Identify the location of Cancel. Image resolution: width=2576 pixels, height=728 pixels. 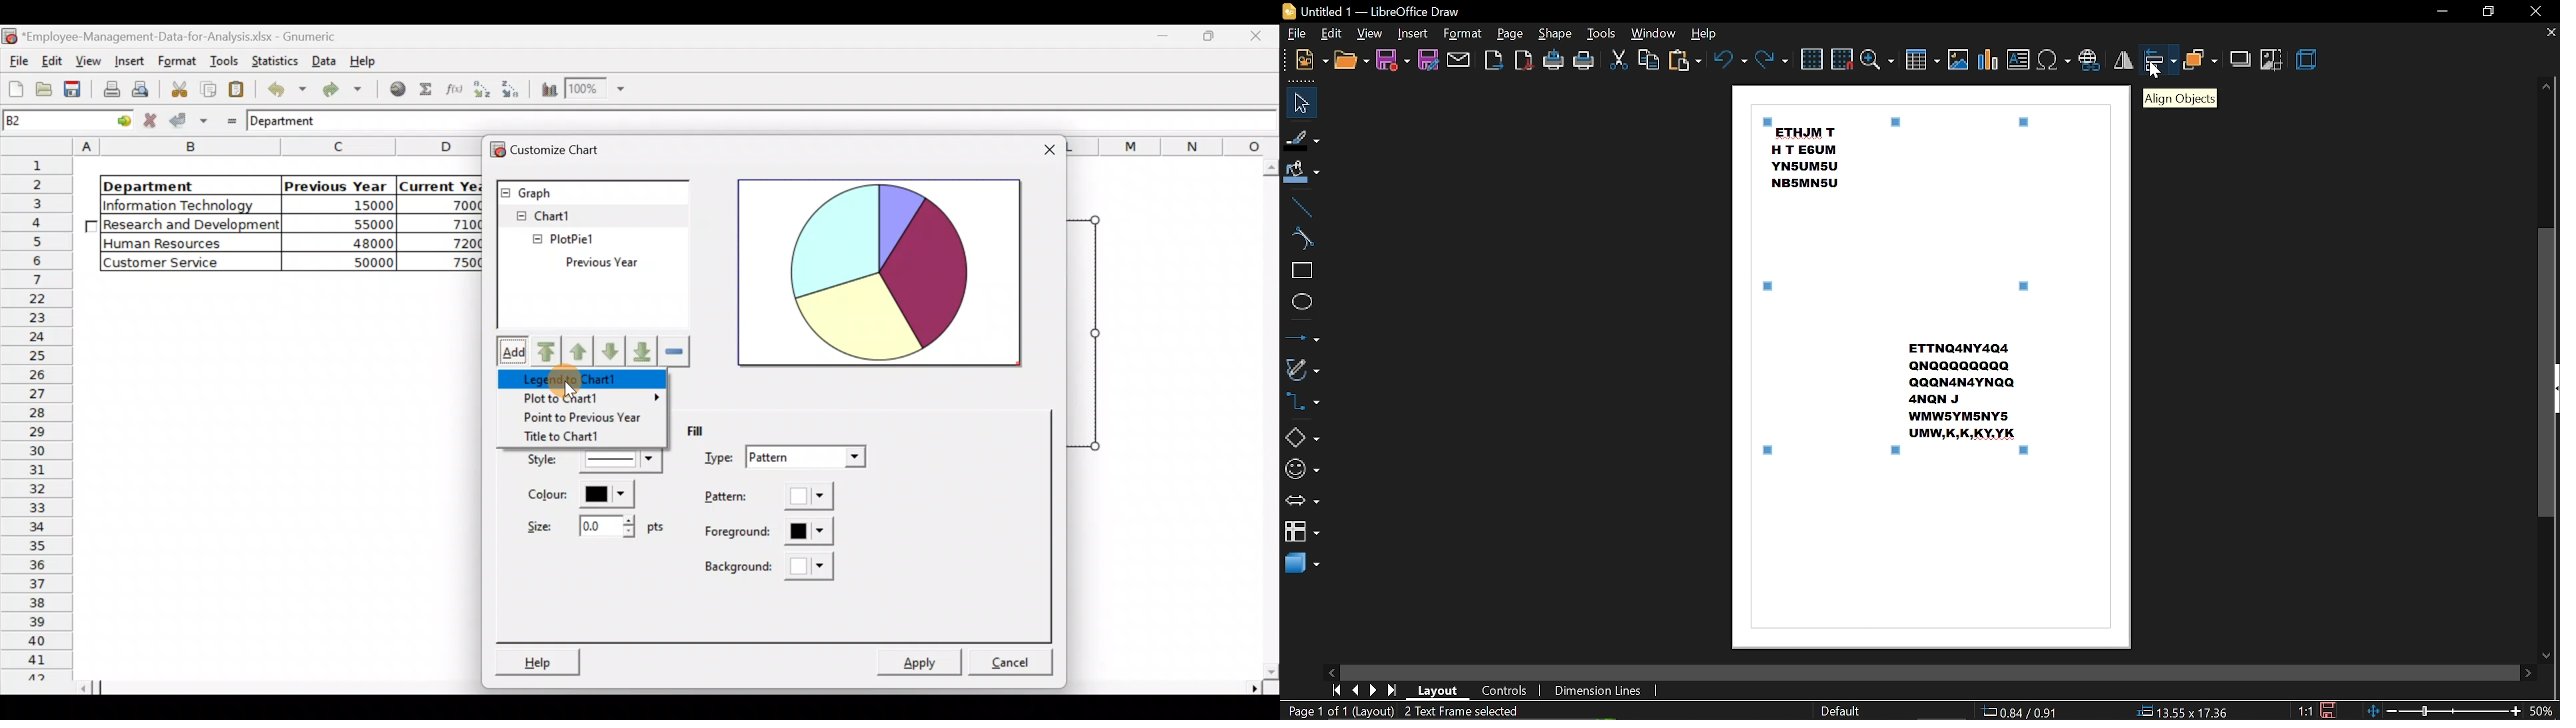
(1017, 656).